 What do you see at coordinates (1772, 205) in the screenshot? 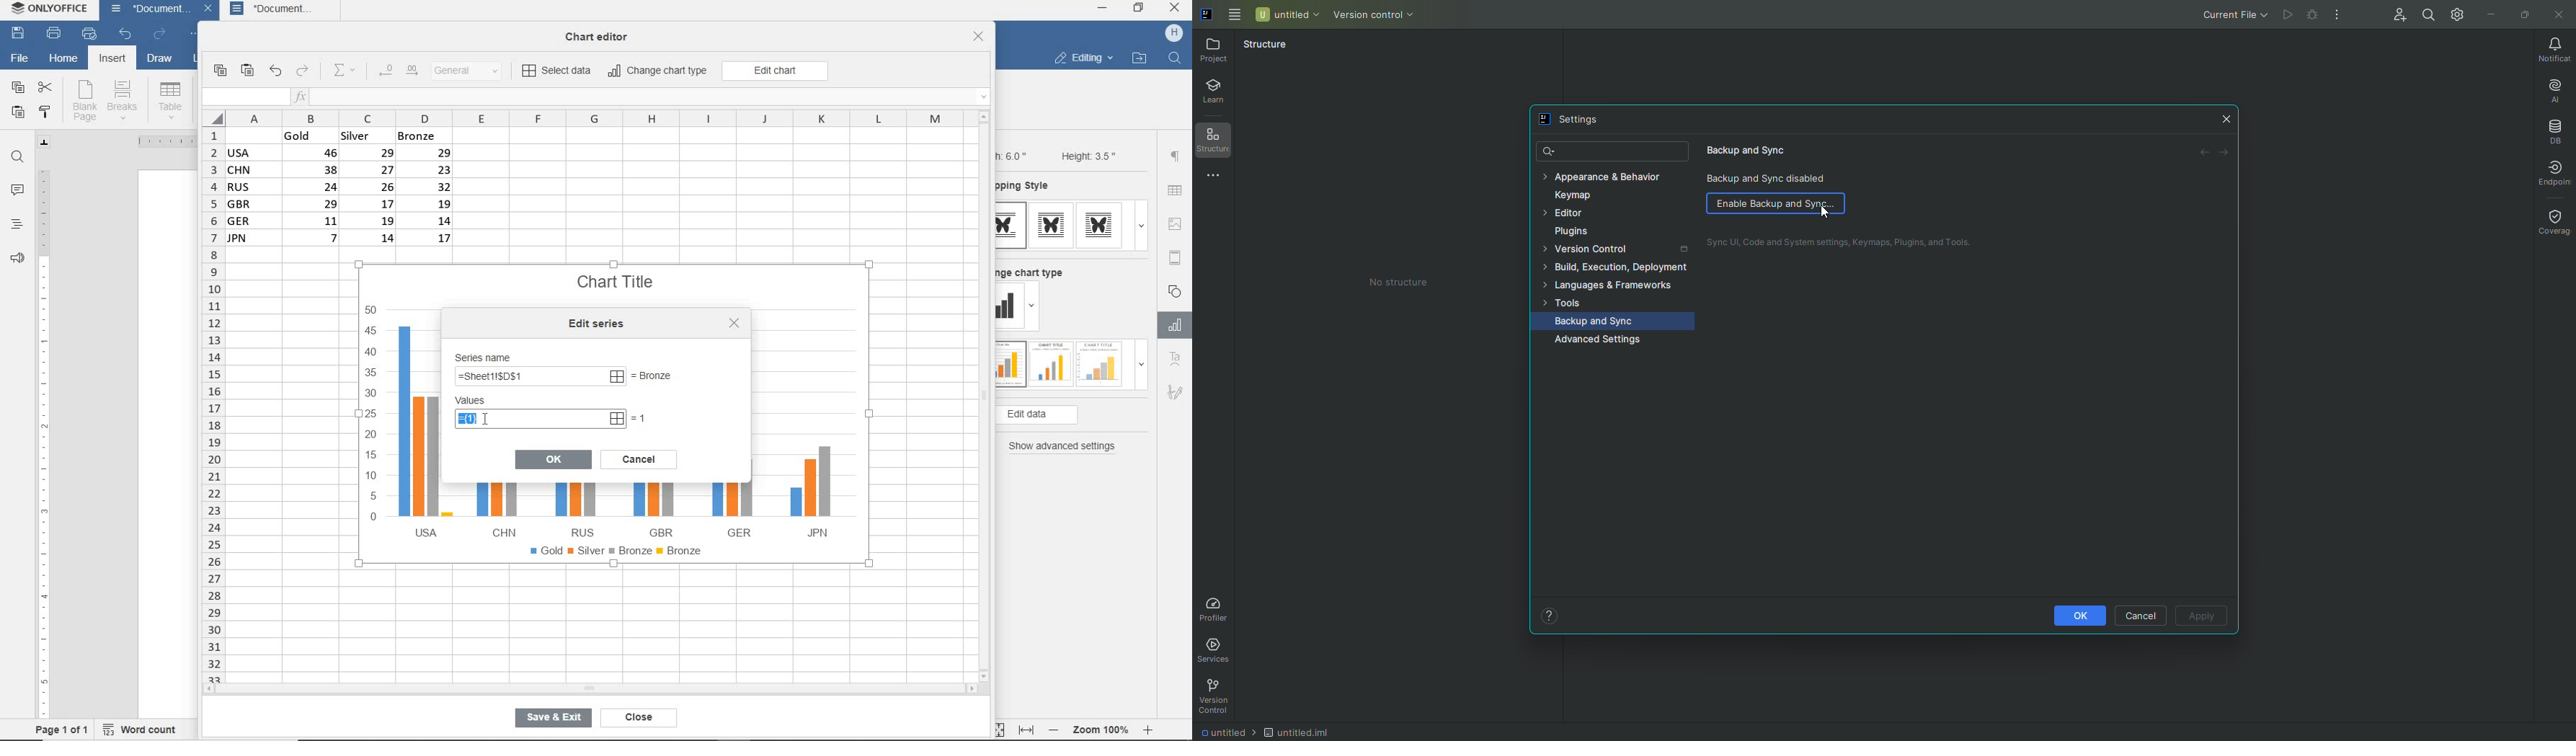
I see `Enable Backup` at bounding box center [1772, 205].